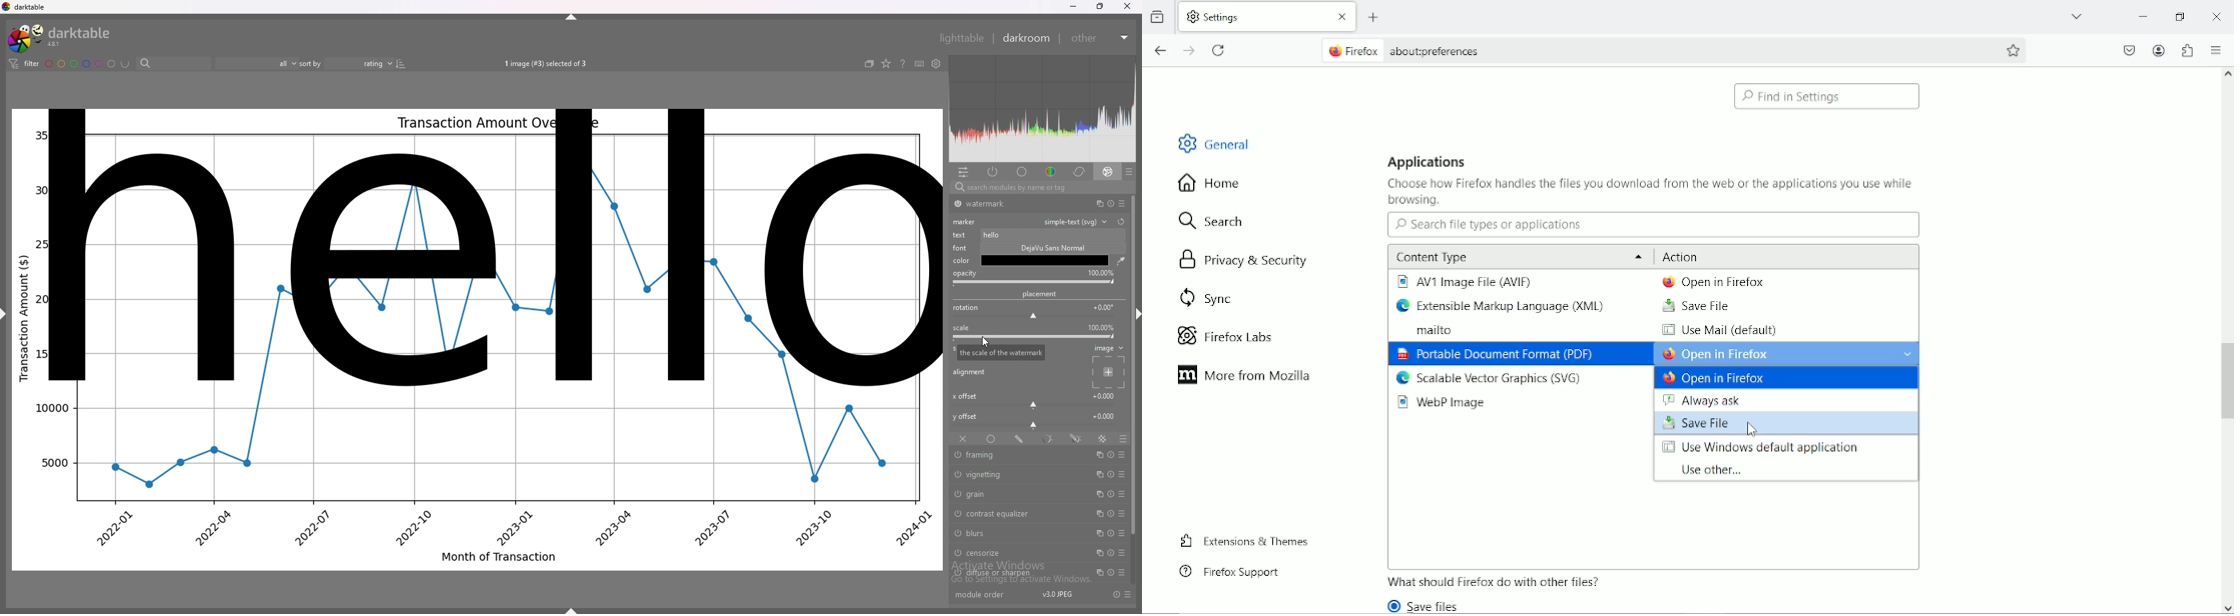 Image resolution: width=2240 pixels, height=616 pixels. I want to click on multiple instances action, so click(1098, 514).